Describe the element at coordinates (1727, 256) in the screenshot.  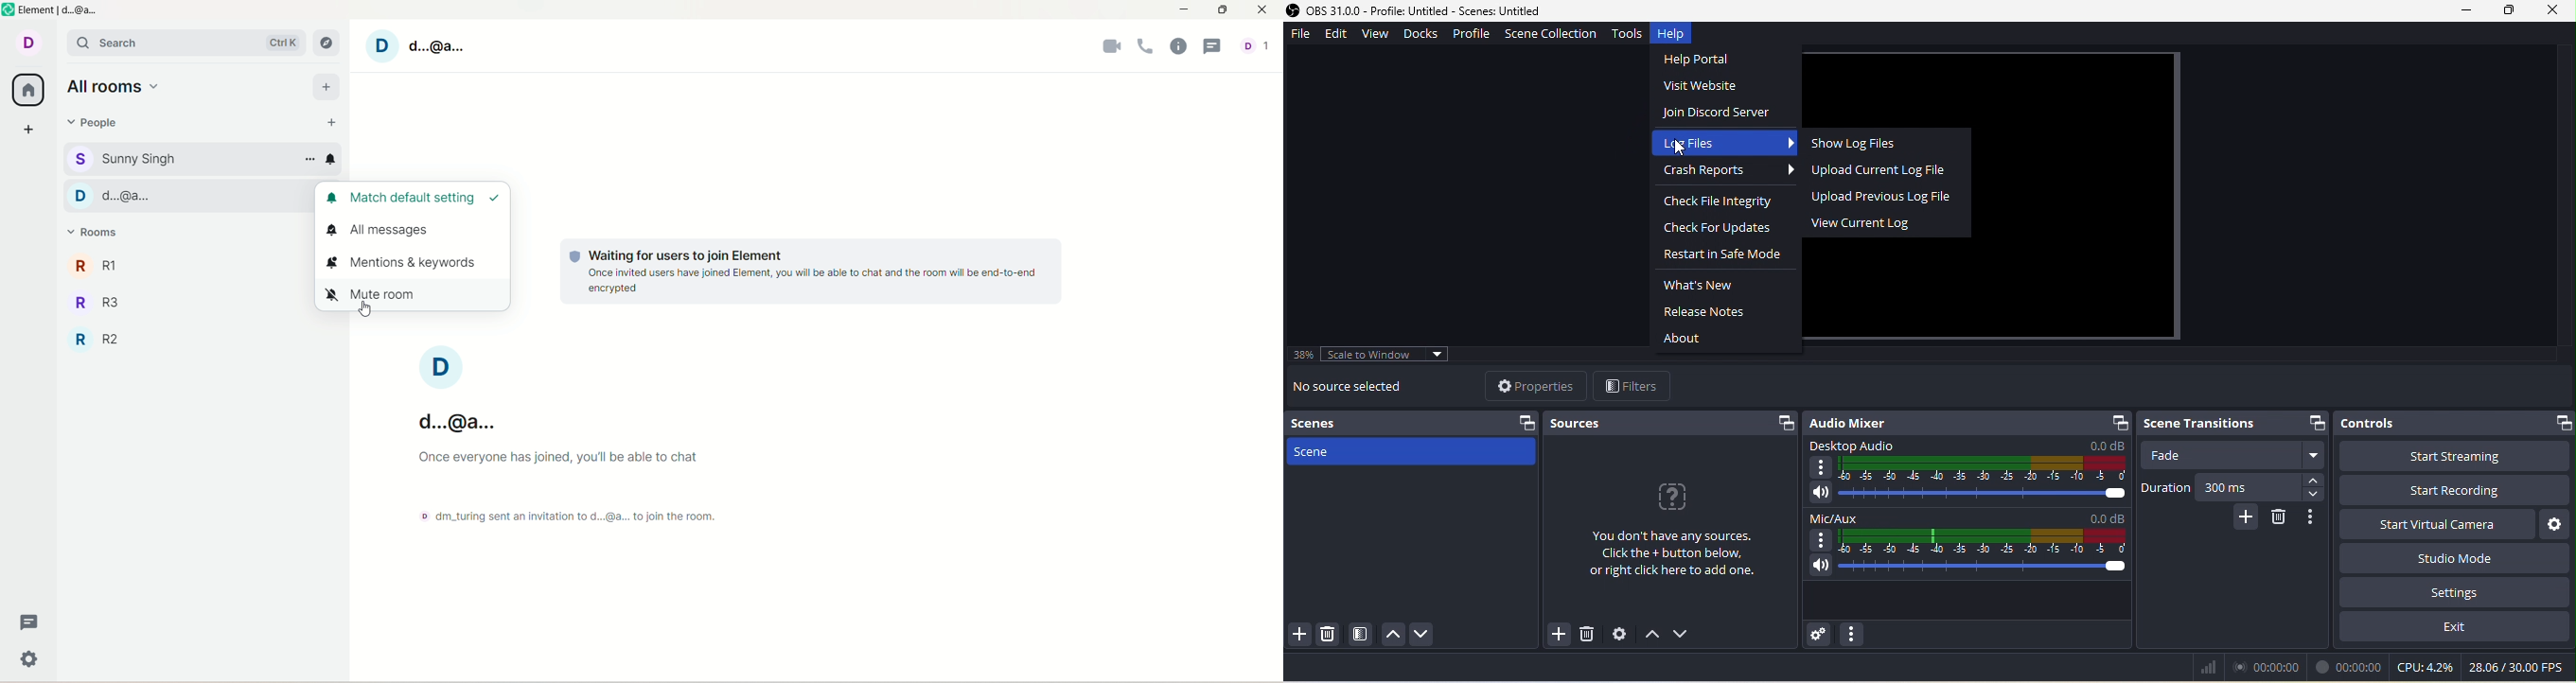
I see `restart in safe mode` at that location.